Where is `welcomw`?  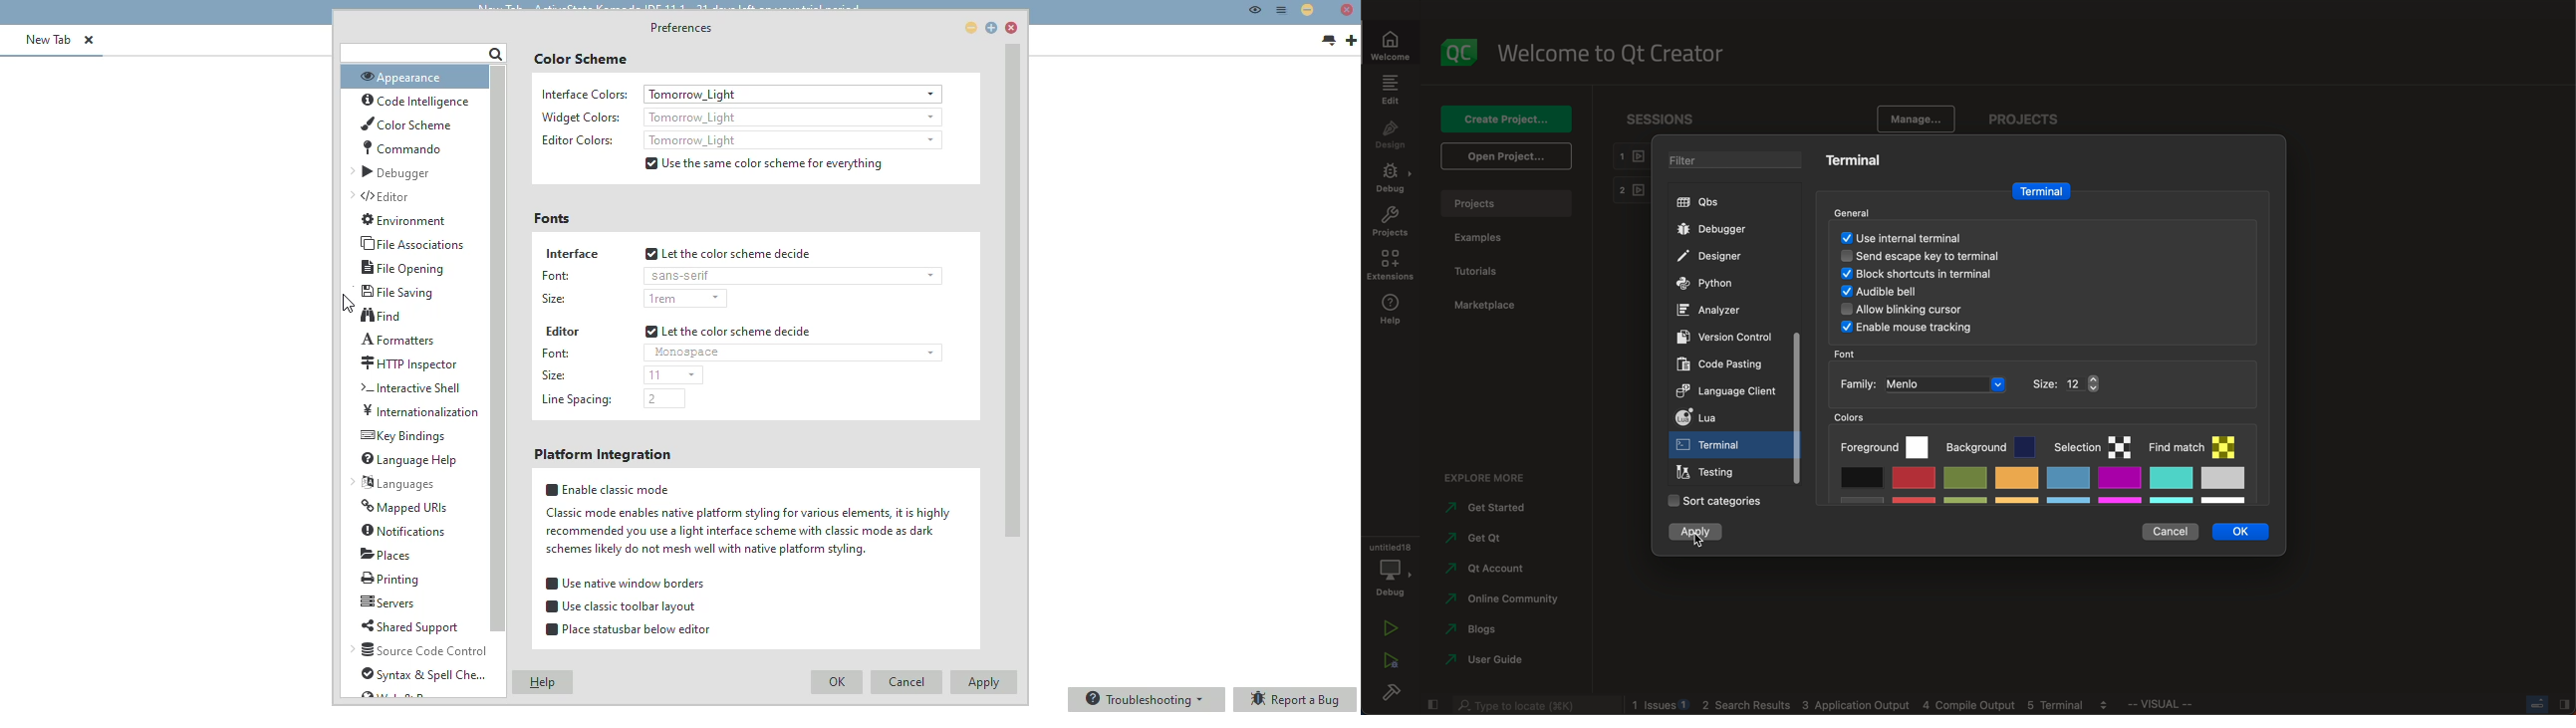 welcomw is located at coordinates (1394, 39).